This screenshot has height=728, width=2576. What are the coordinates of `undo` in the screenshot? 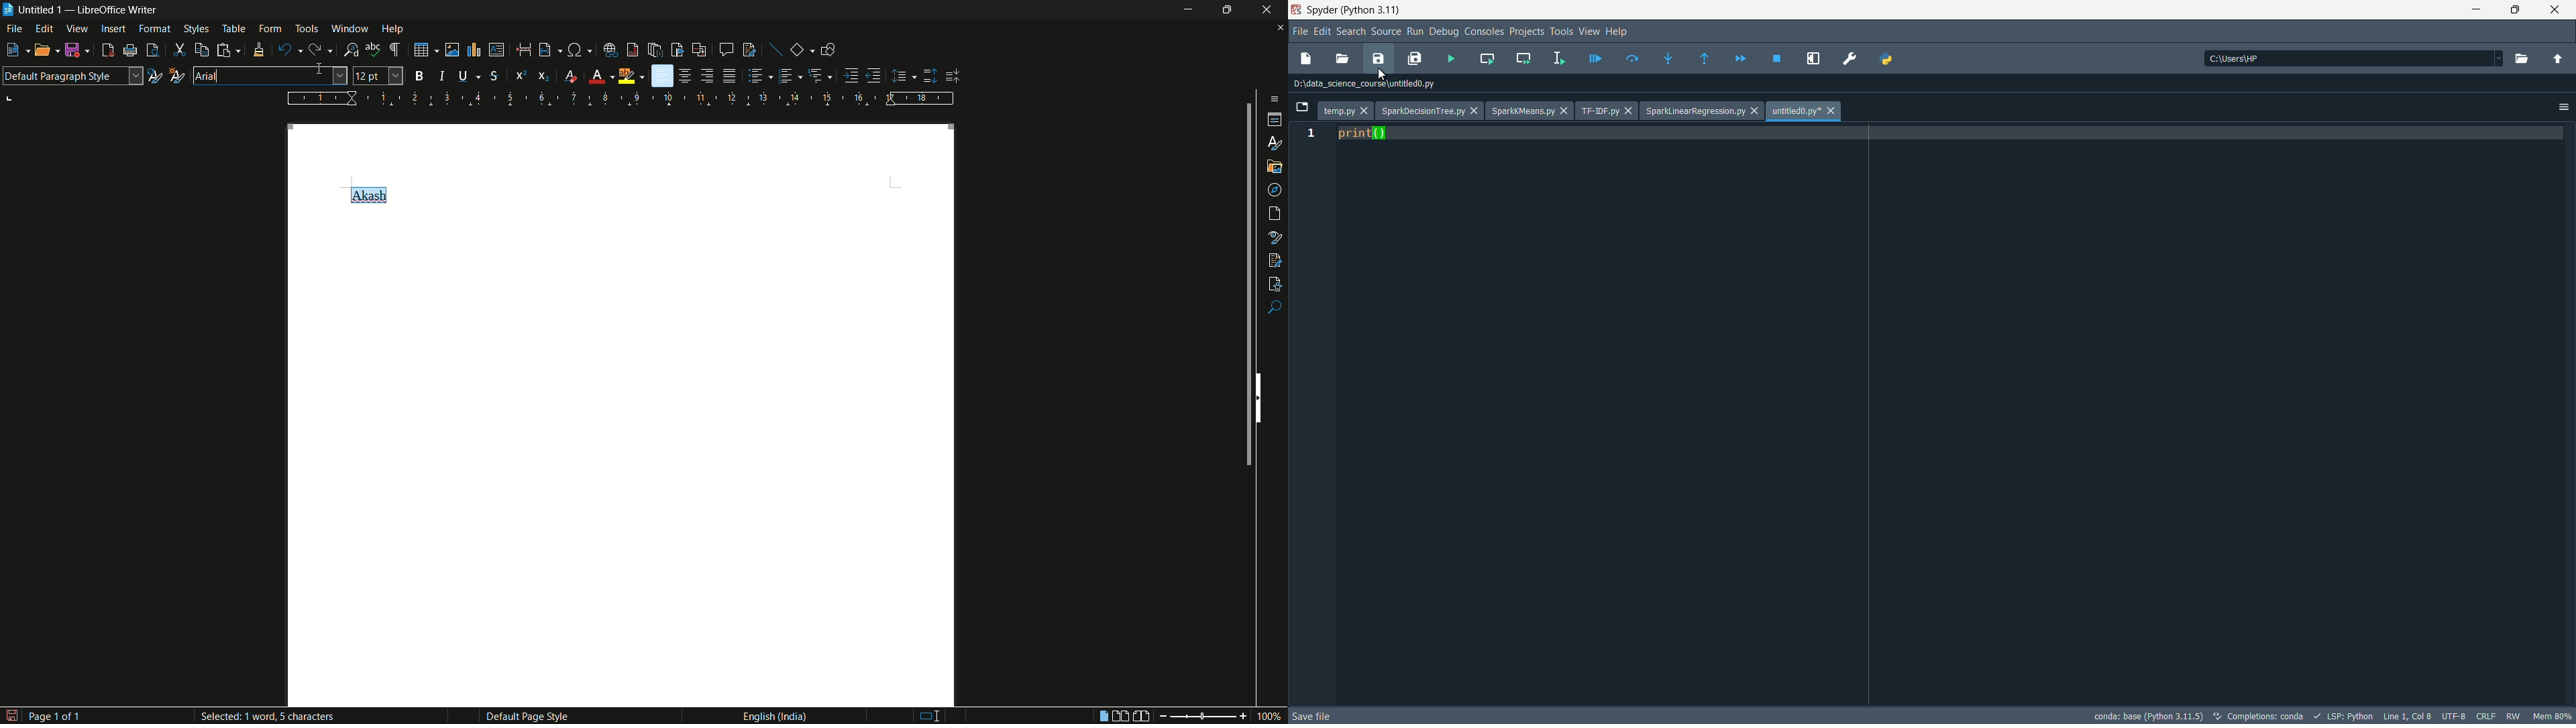 It's located at (285, 50).